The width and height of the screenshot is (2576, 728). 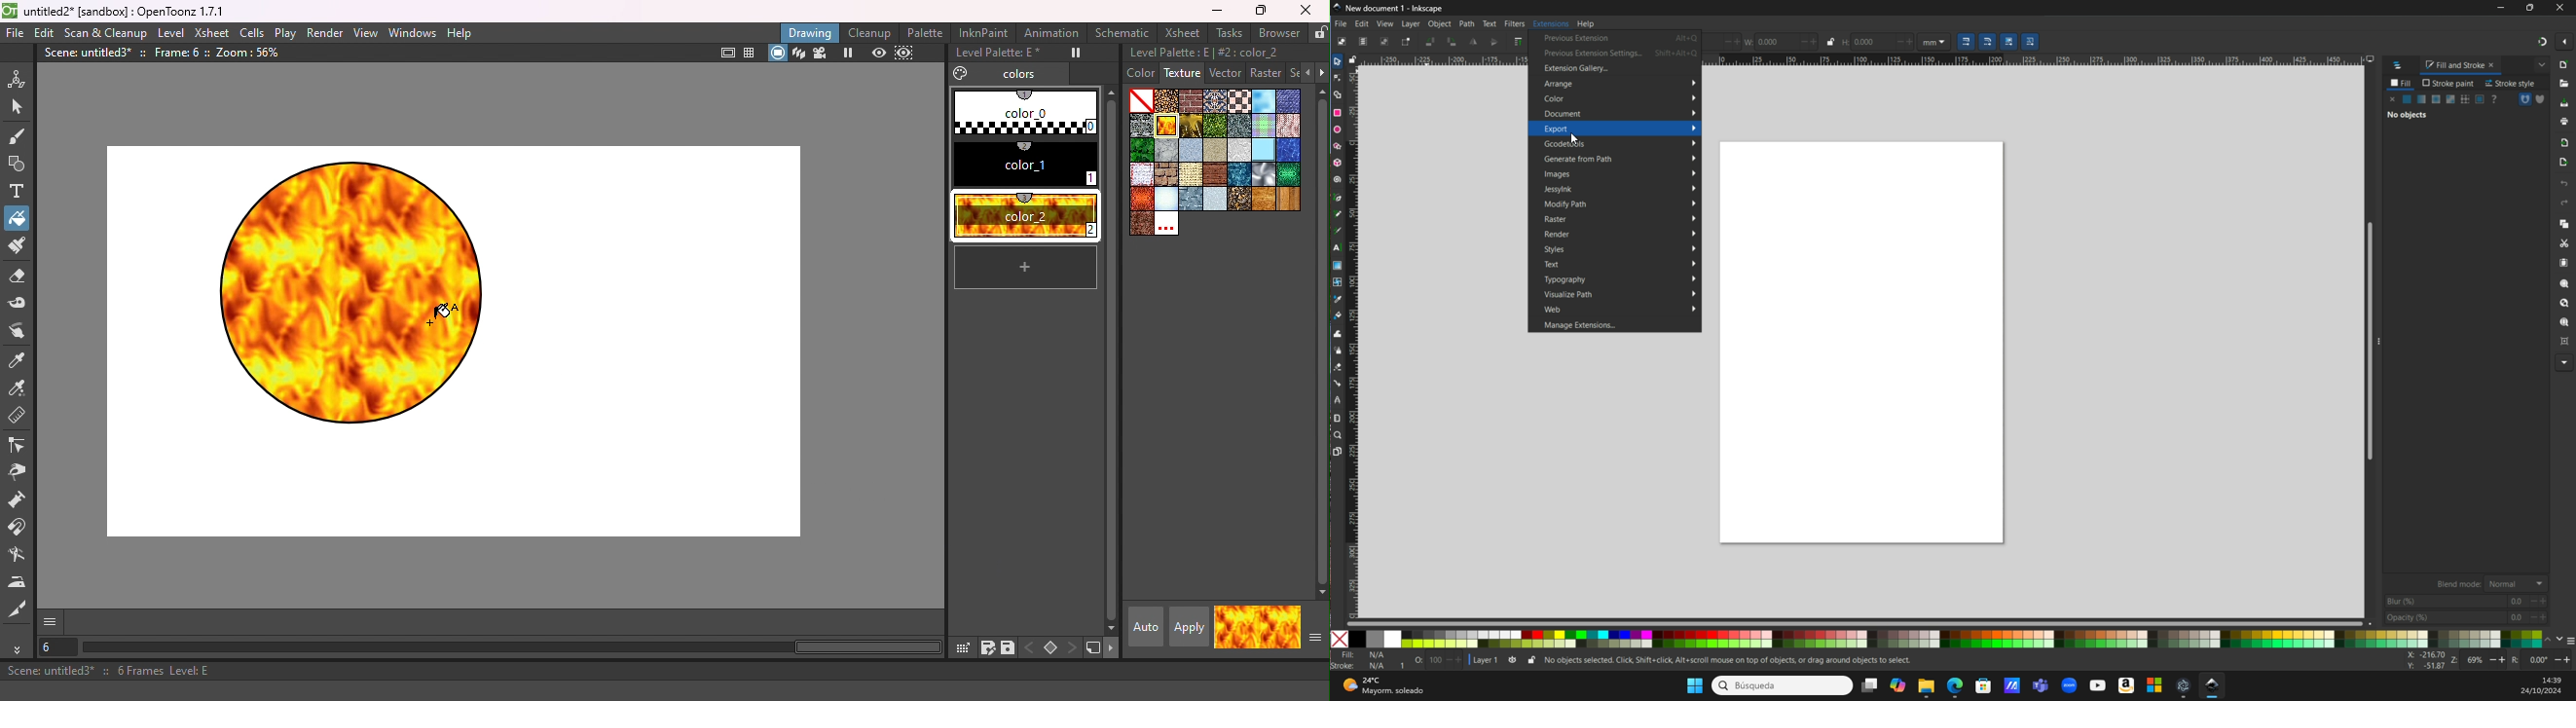 What do you see at coordinates (20, 303) in the screenshot?
I see `Tape tool` at bounding box center [20, 303].